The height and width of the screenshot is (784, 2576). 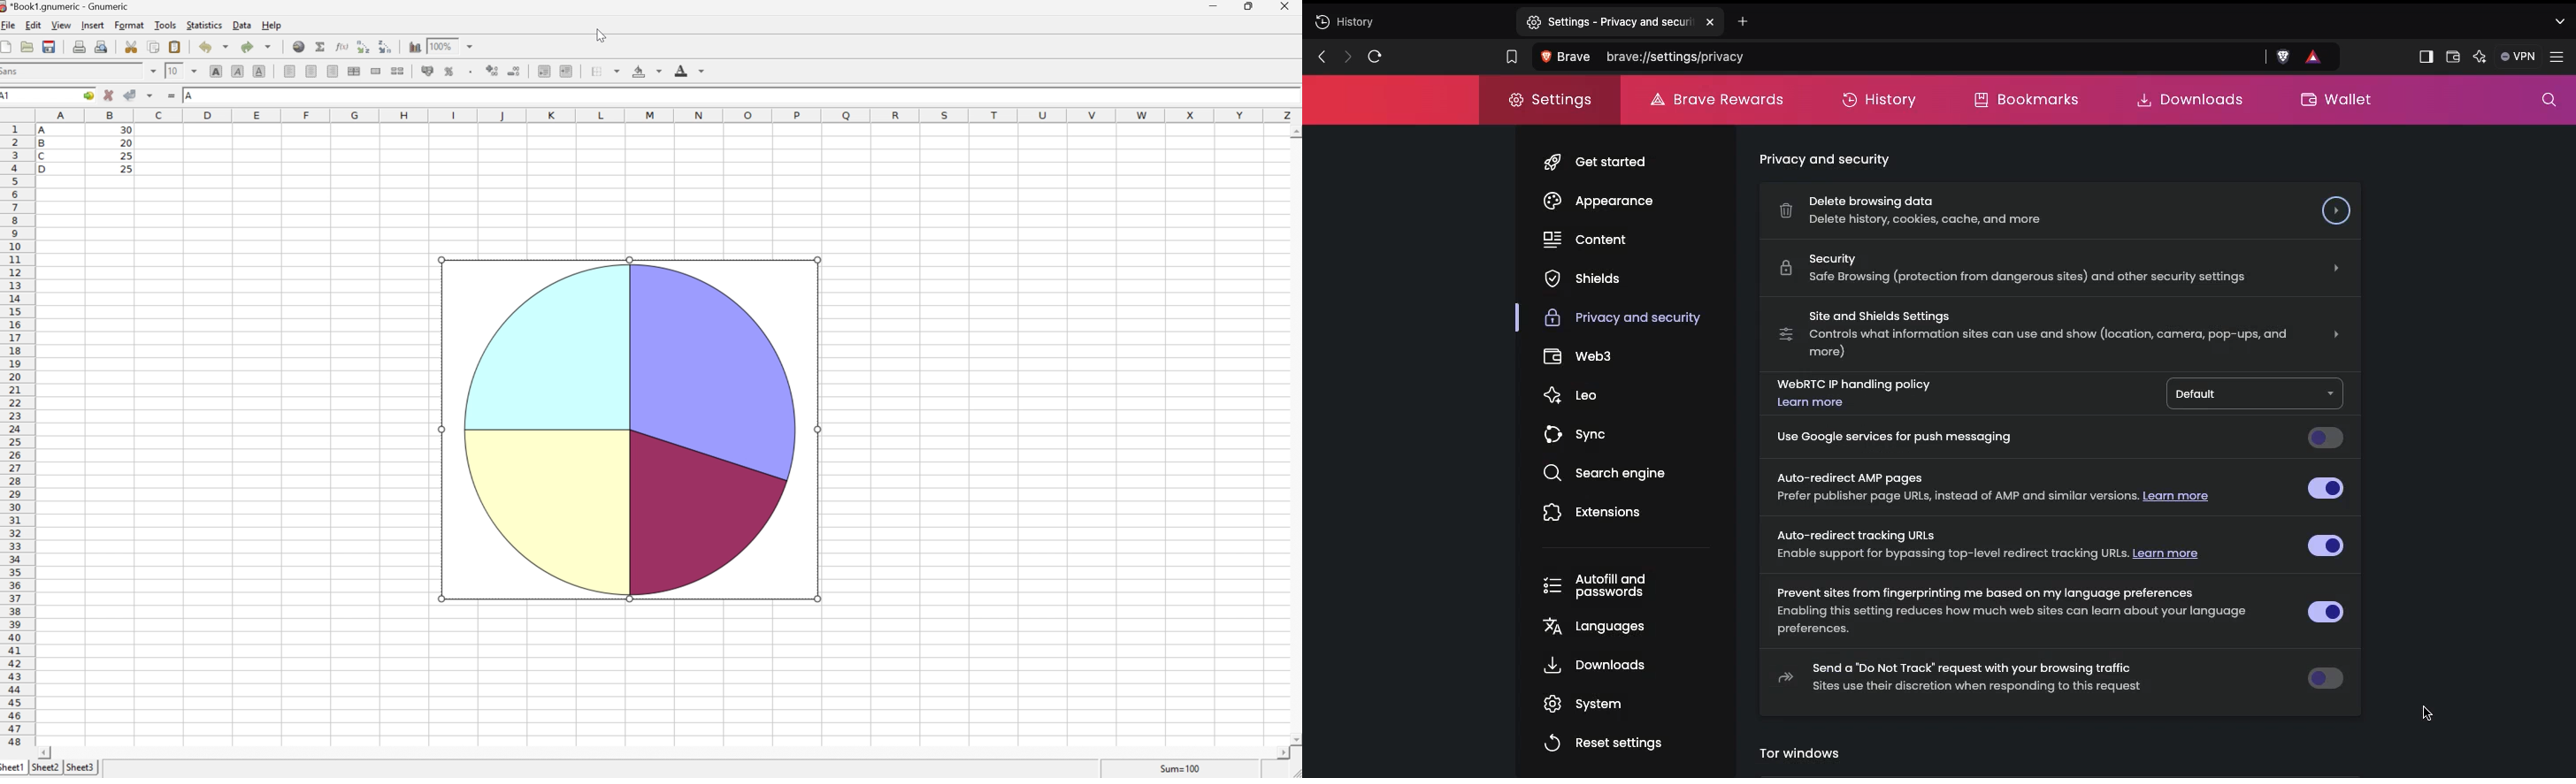 What do you see at coordinates (334, 71) in the screenshot?
I see `Align Right` at bounding box center [334, 71].